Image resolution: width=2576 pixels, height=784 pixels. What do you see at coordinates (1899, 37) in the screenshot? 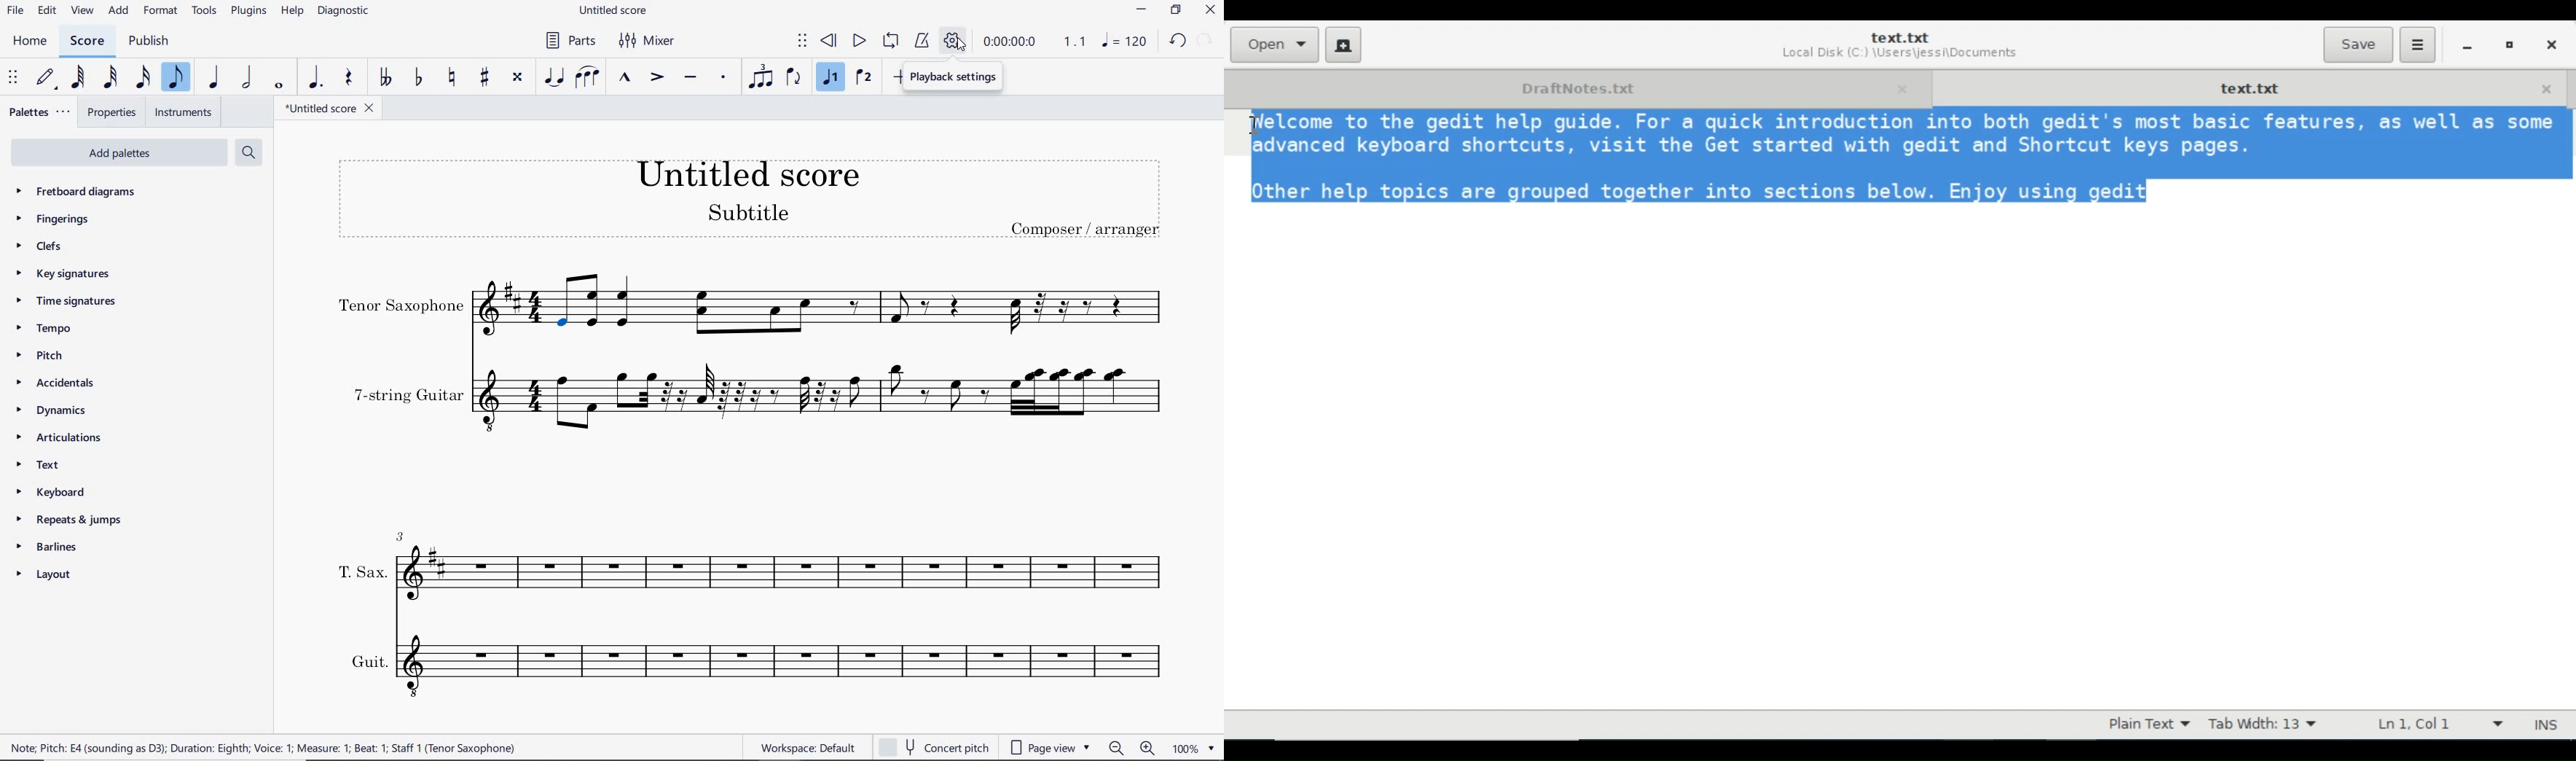
I see `Document Name` at bounding box center [1899, 37].